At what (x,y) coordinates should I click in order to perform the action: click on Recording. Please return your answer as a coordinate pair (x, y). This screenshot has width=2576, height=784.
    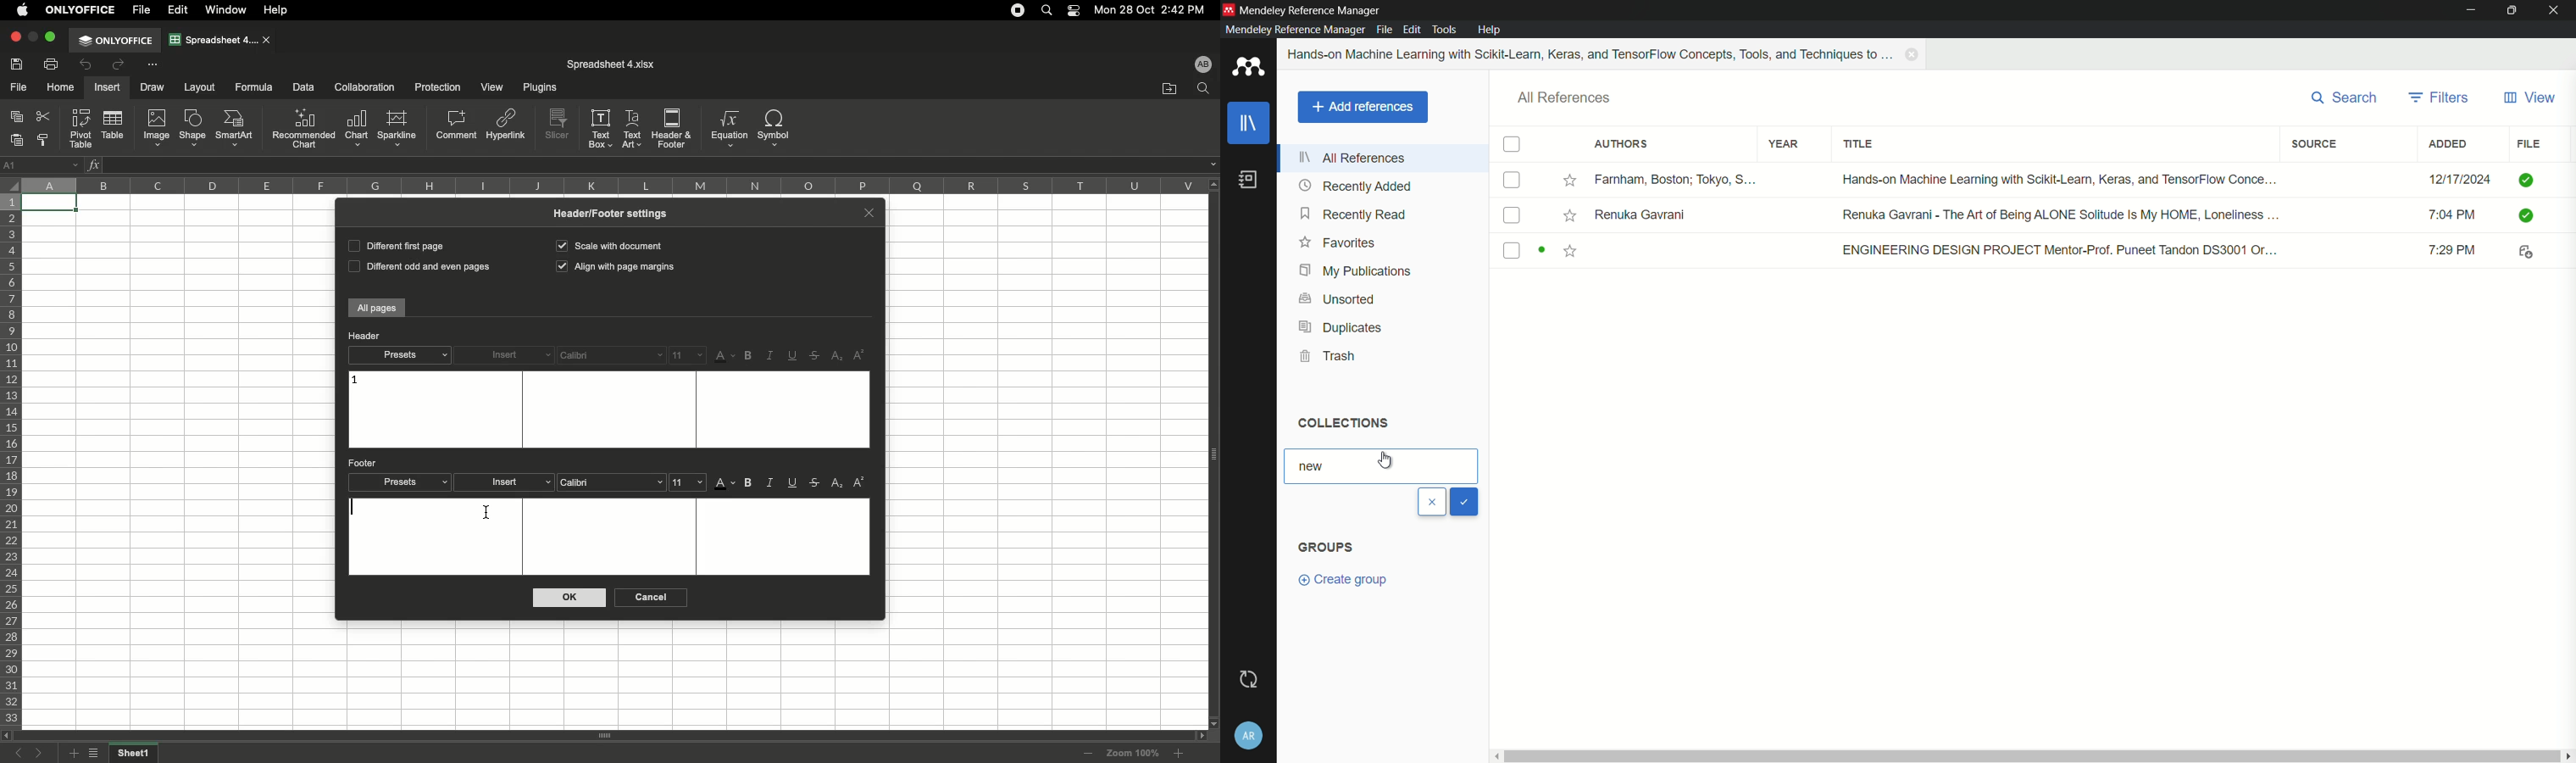
    Looking at the image, I should click on (1018, 10).